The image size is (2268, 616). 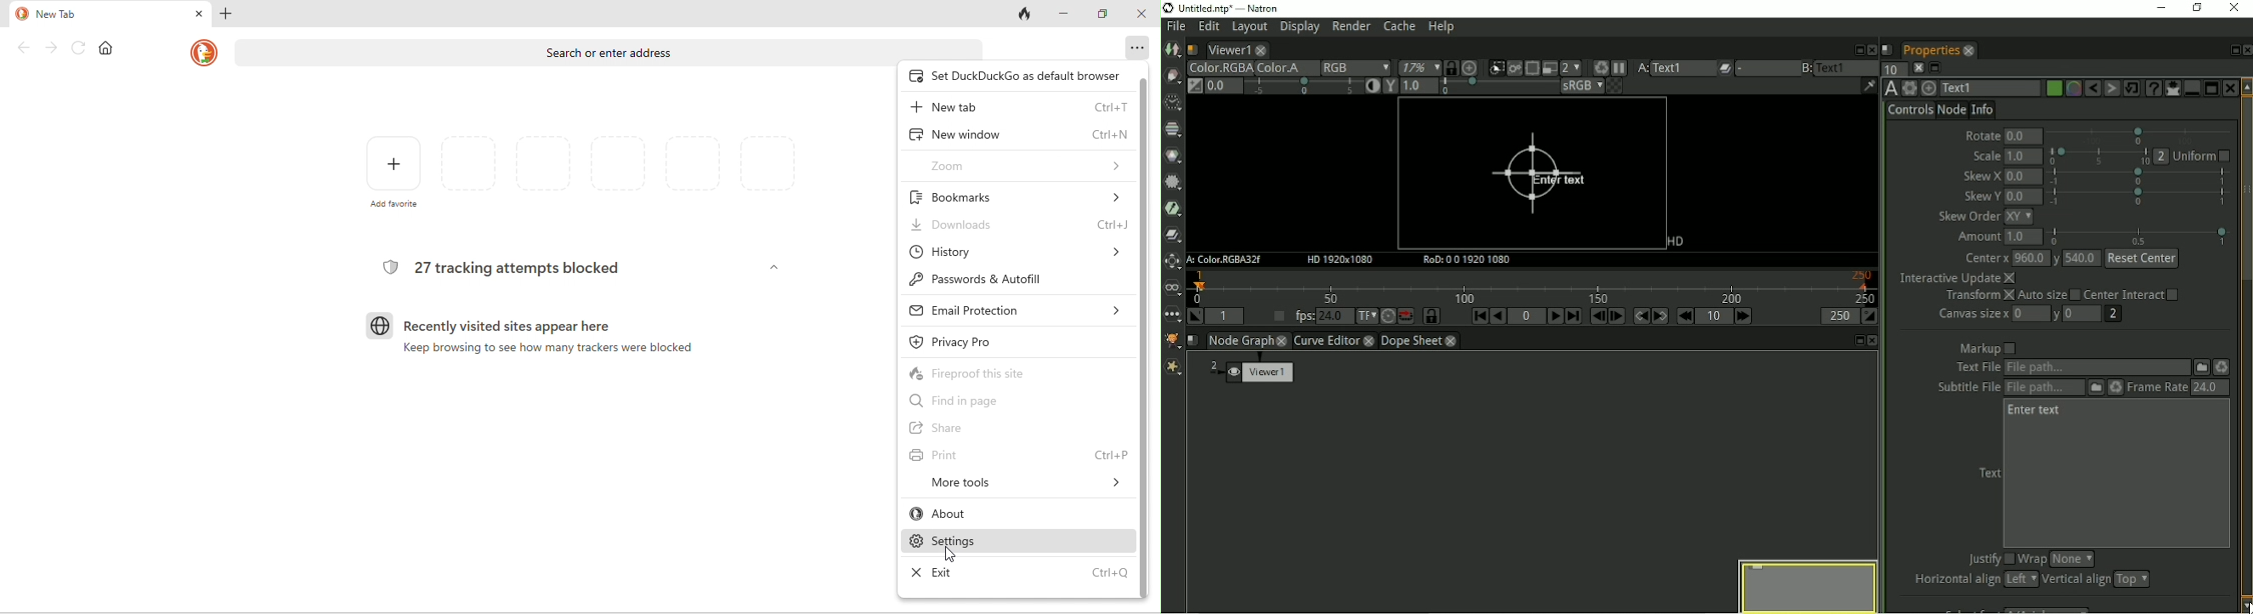 What do you see at coordinates (1765, 69) in the screenshot?
I see `menu` at bounding box center [1765, 69].